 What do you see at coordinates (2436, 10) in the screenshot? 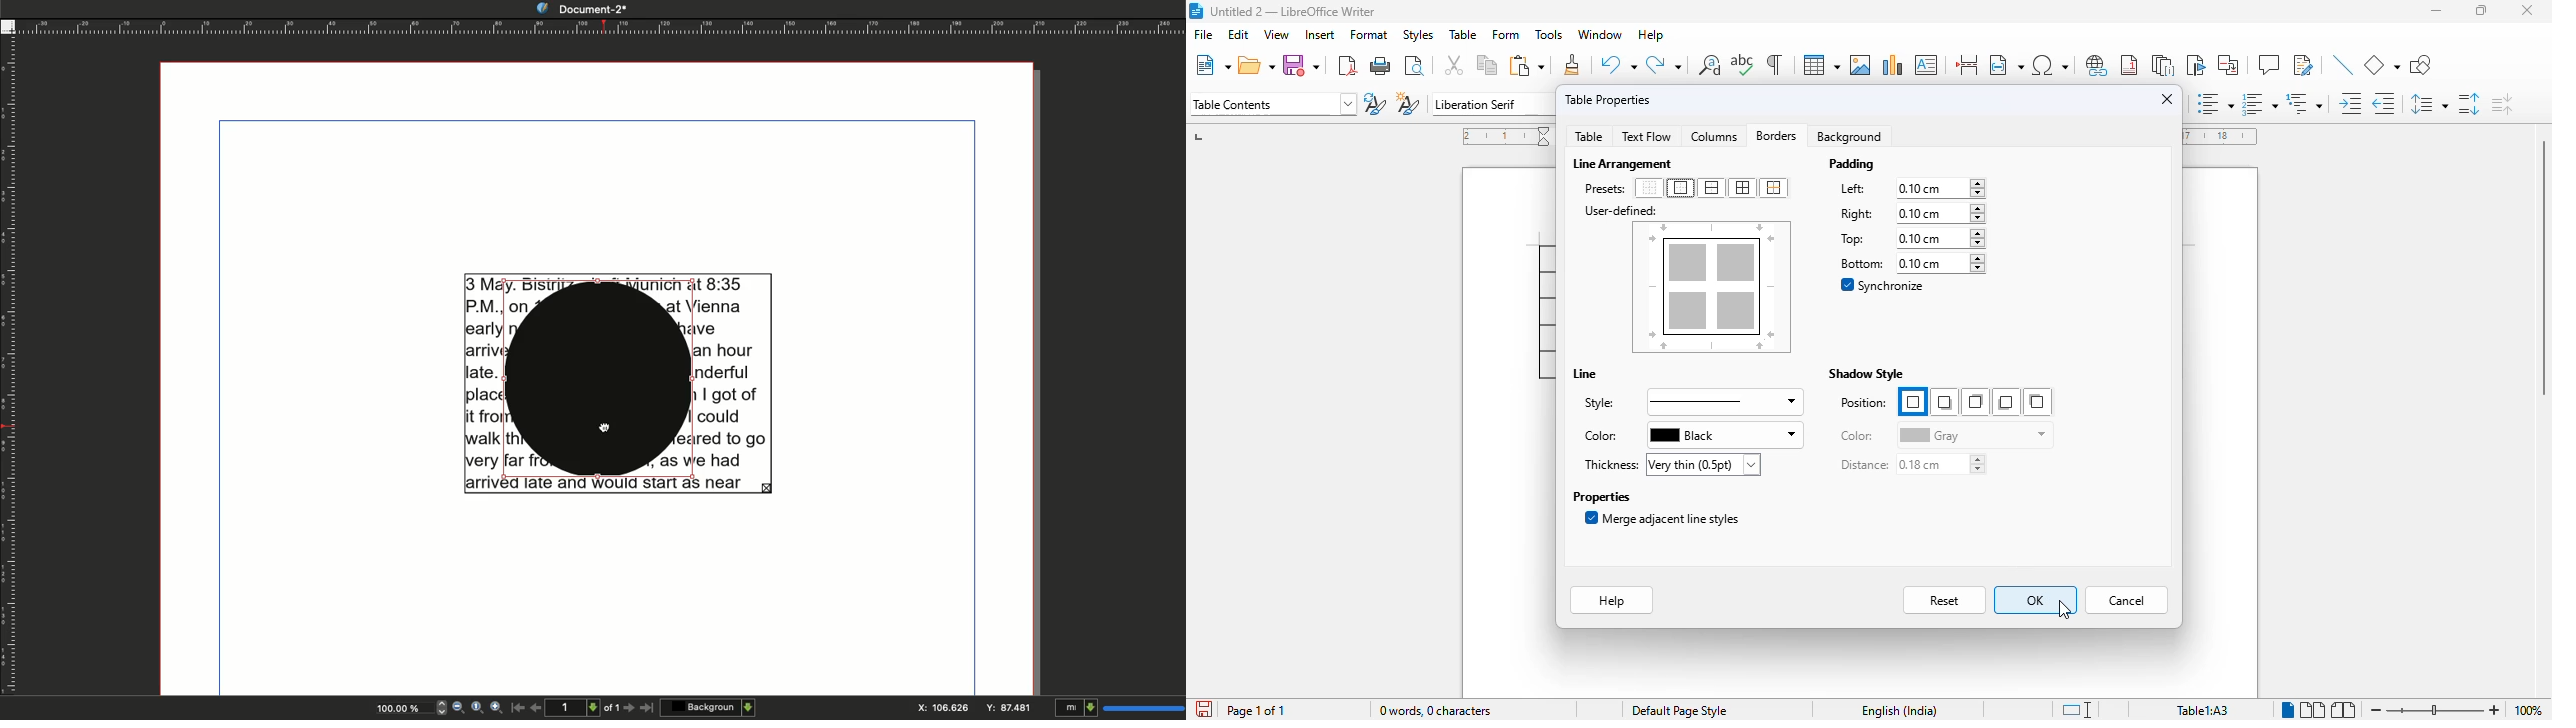
I see `minimize` at bounding box center [2436, 10].